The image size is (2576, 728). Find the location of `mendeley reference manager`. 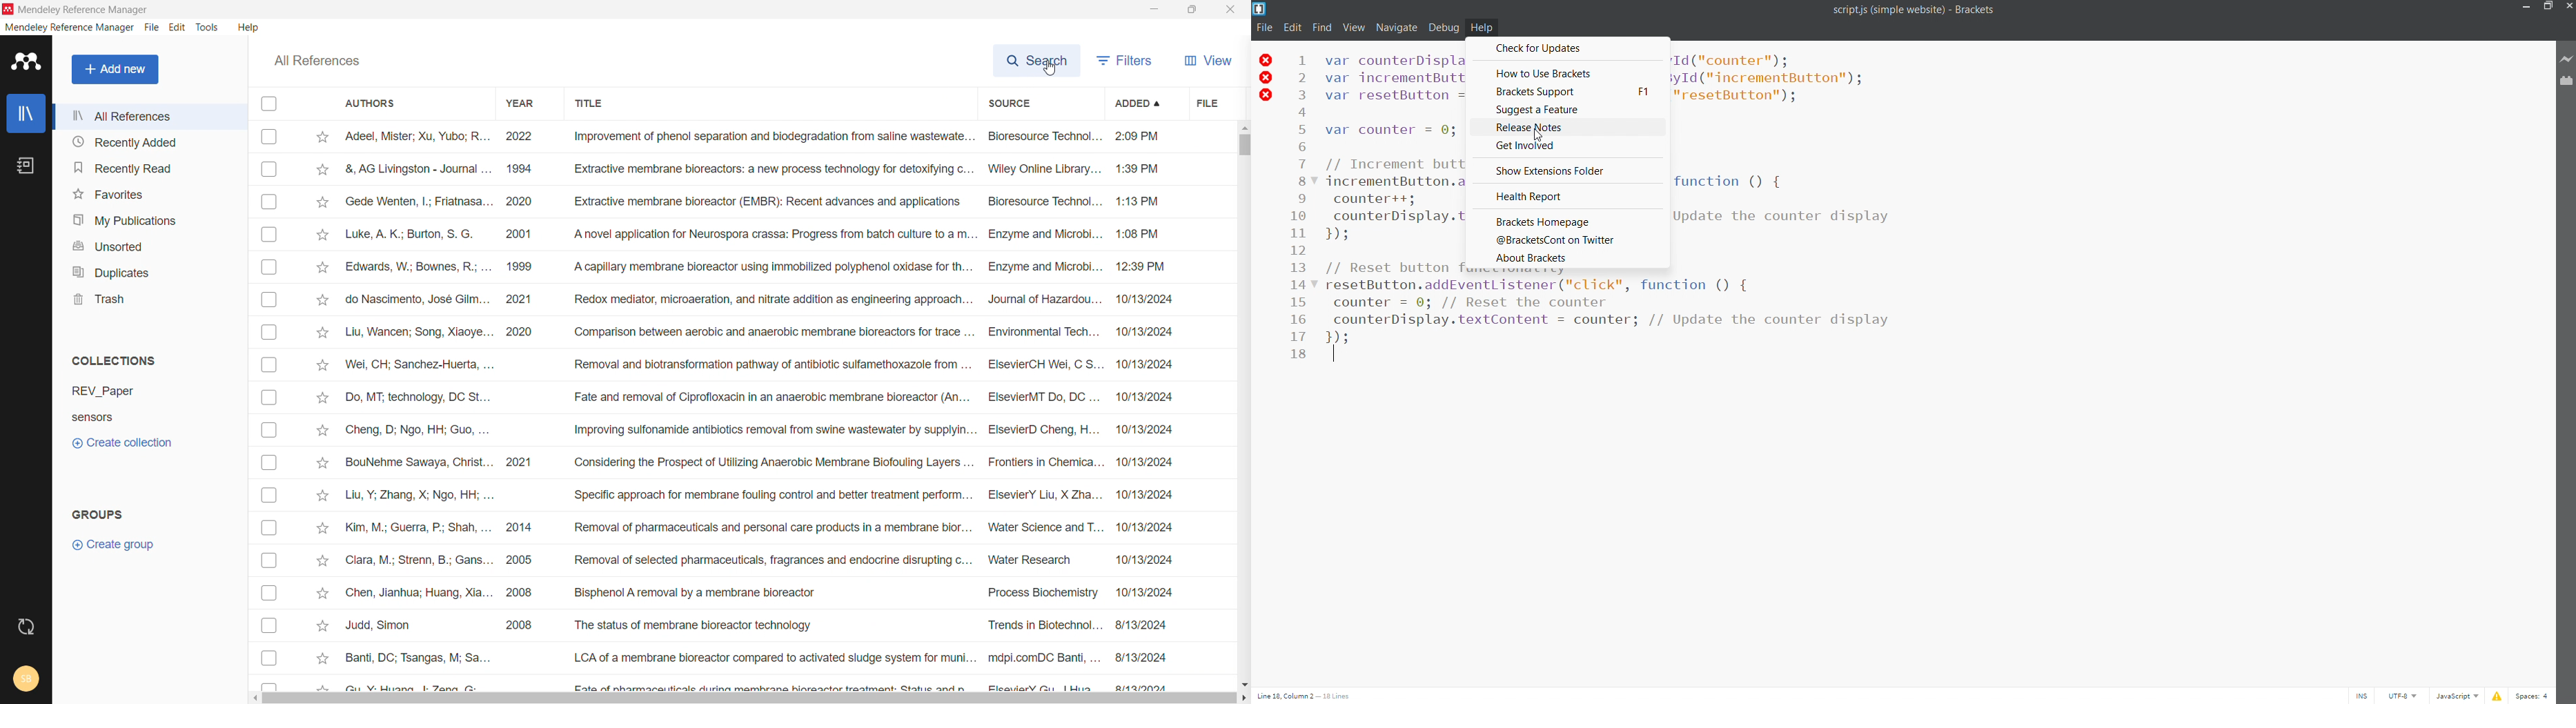

mendeley reference manager is located at coordinates (70, 27).